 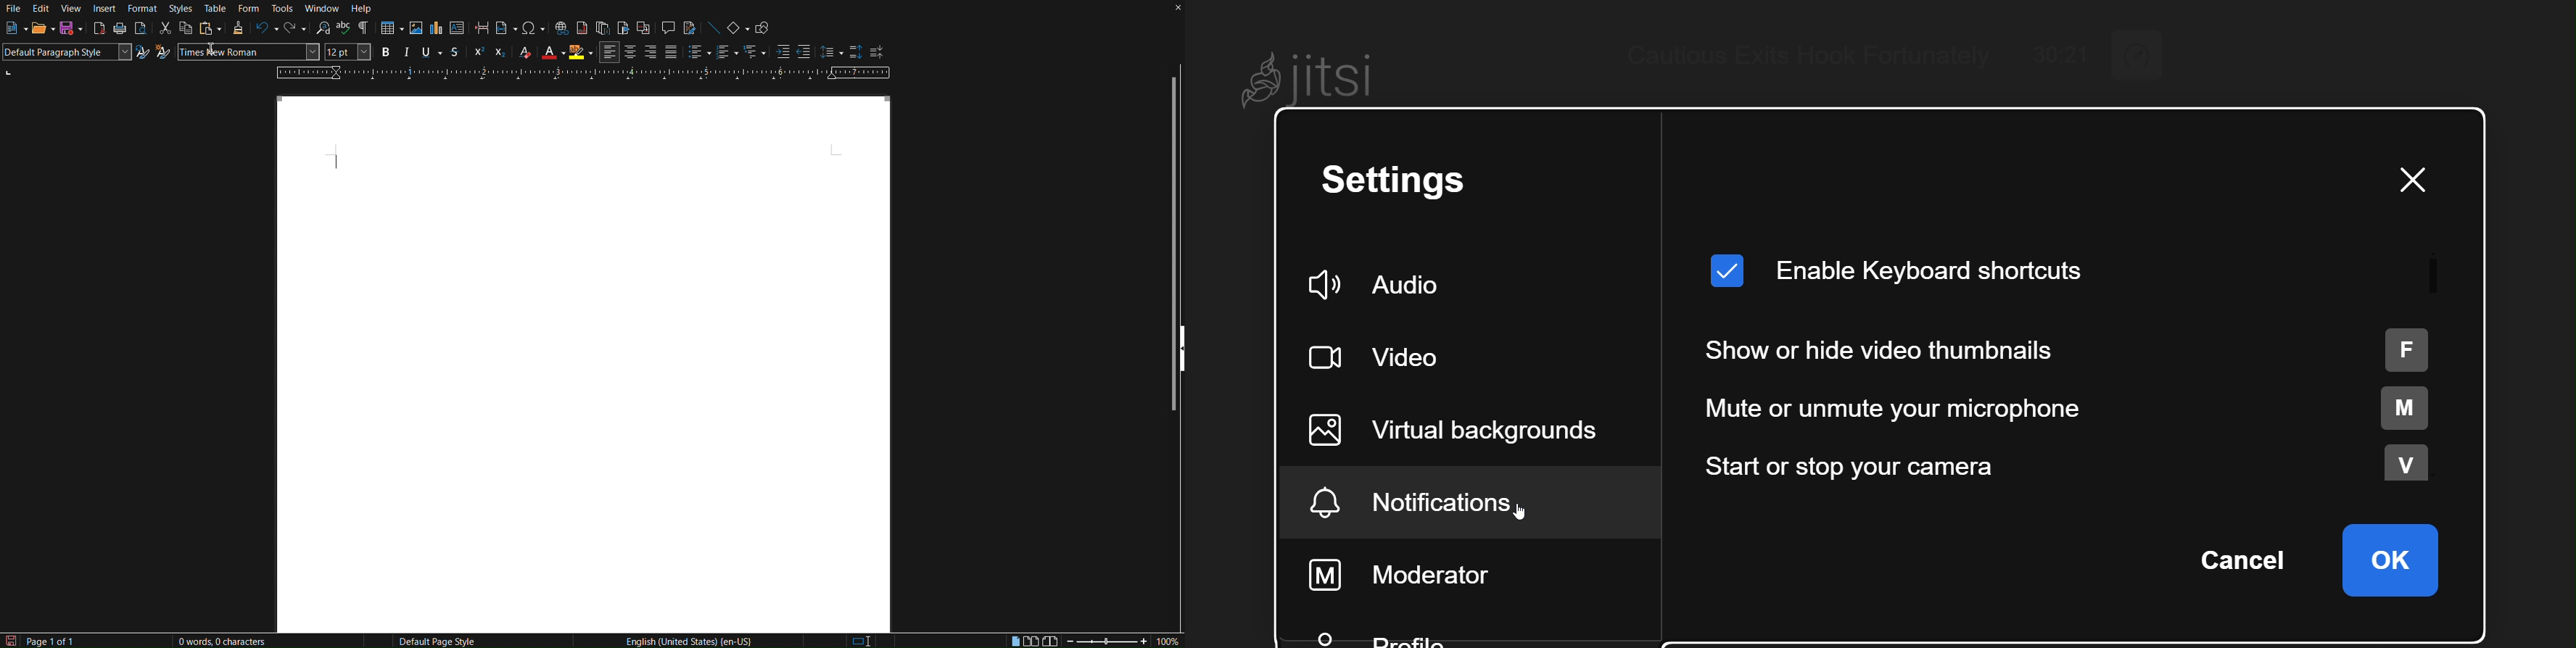 I want to click on Insert Hyperlink, so click(x=561, y=30).